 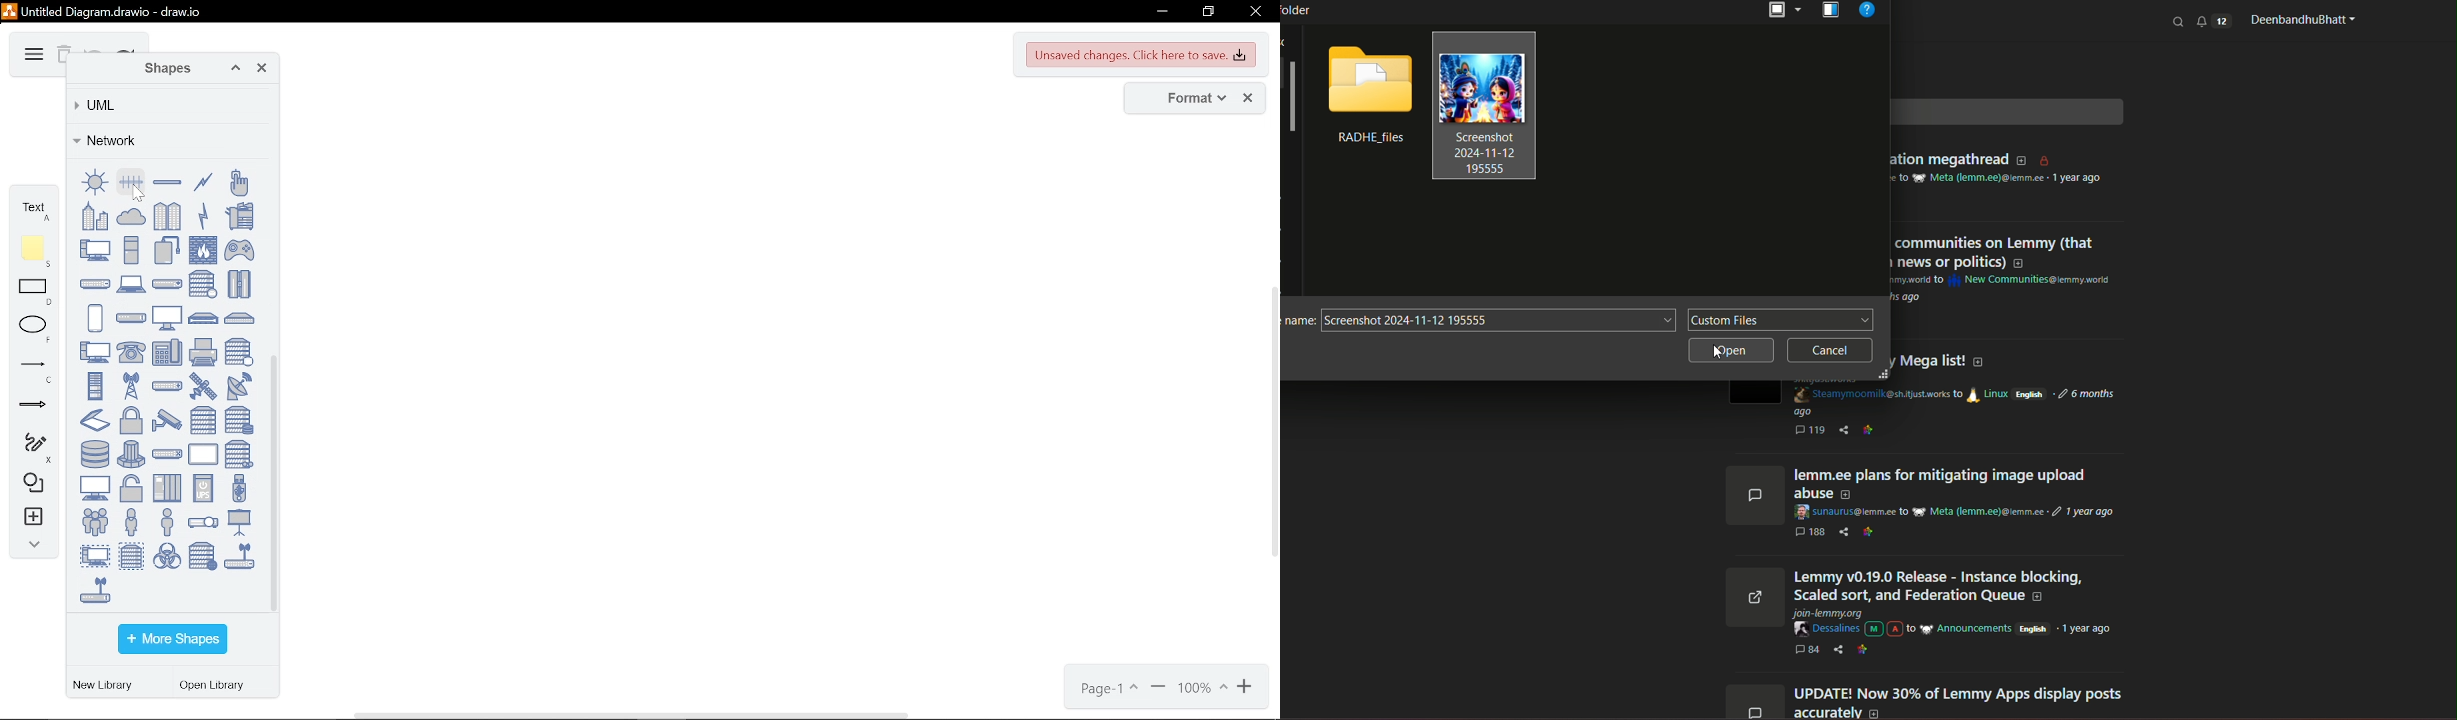 What do you see at coordinates (95, 249) in the screenshot?
I see `PC` at bounding box center [95, 249].